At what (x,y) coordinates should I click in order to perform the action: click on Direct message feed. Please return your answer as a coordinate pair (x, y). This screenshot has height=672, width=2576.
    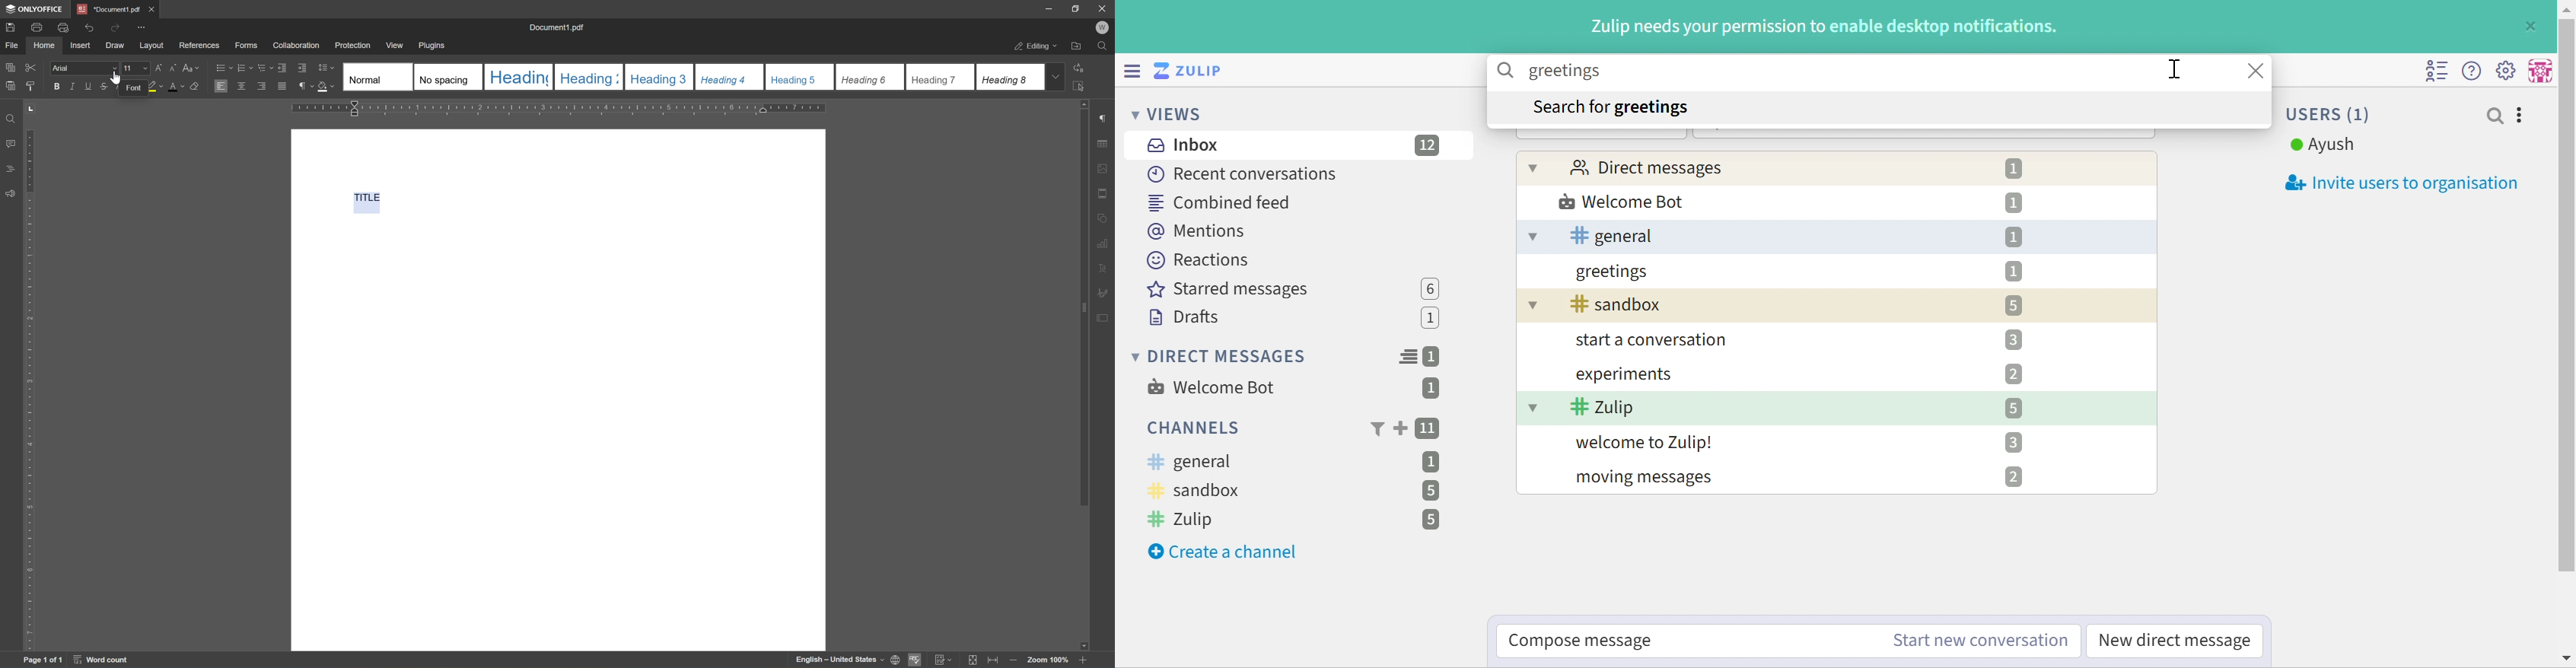
    Looking at the image, I should click on (1408, 357).